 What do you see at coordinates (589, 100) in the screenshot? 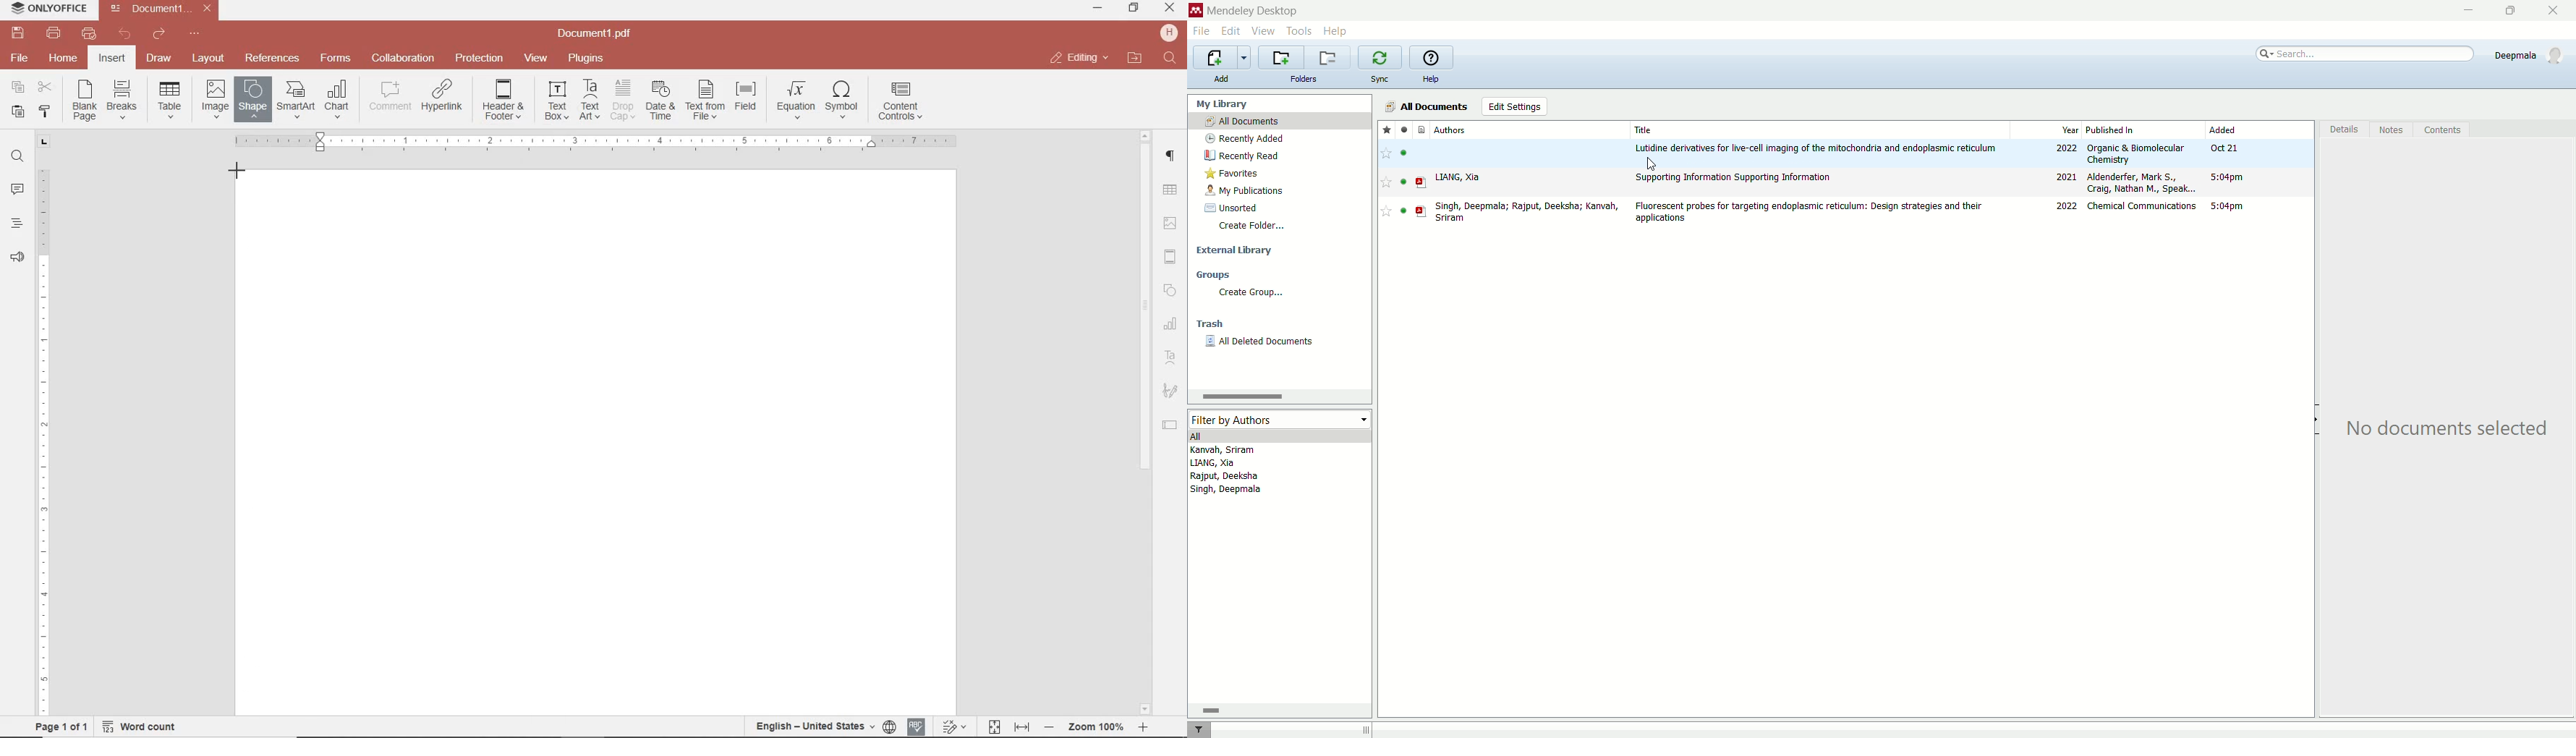
I see `INSERT TEXT ART` at bounding box center [589, 100].